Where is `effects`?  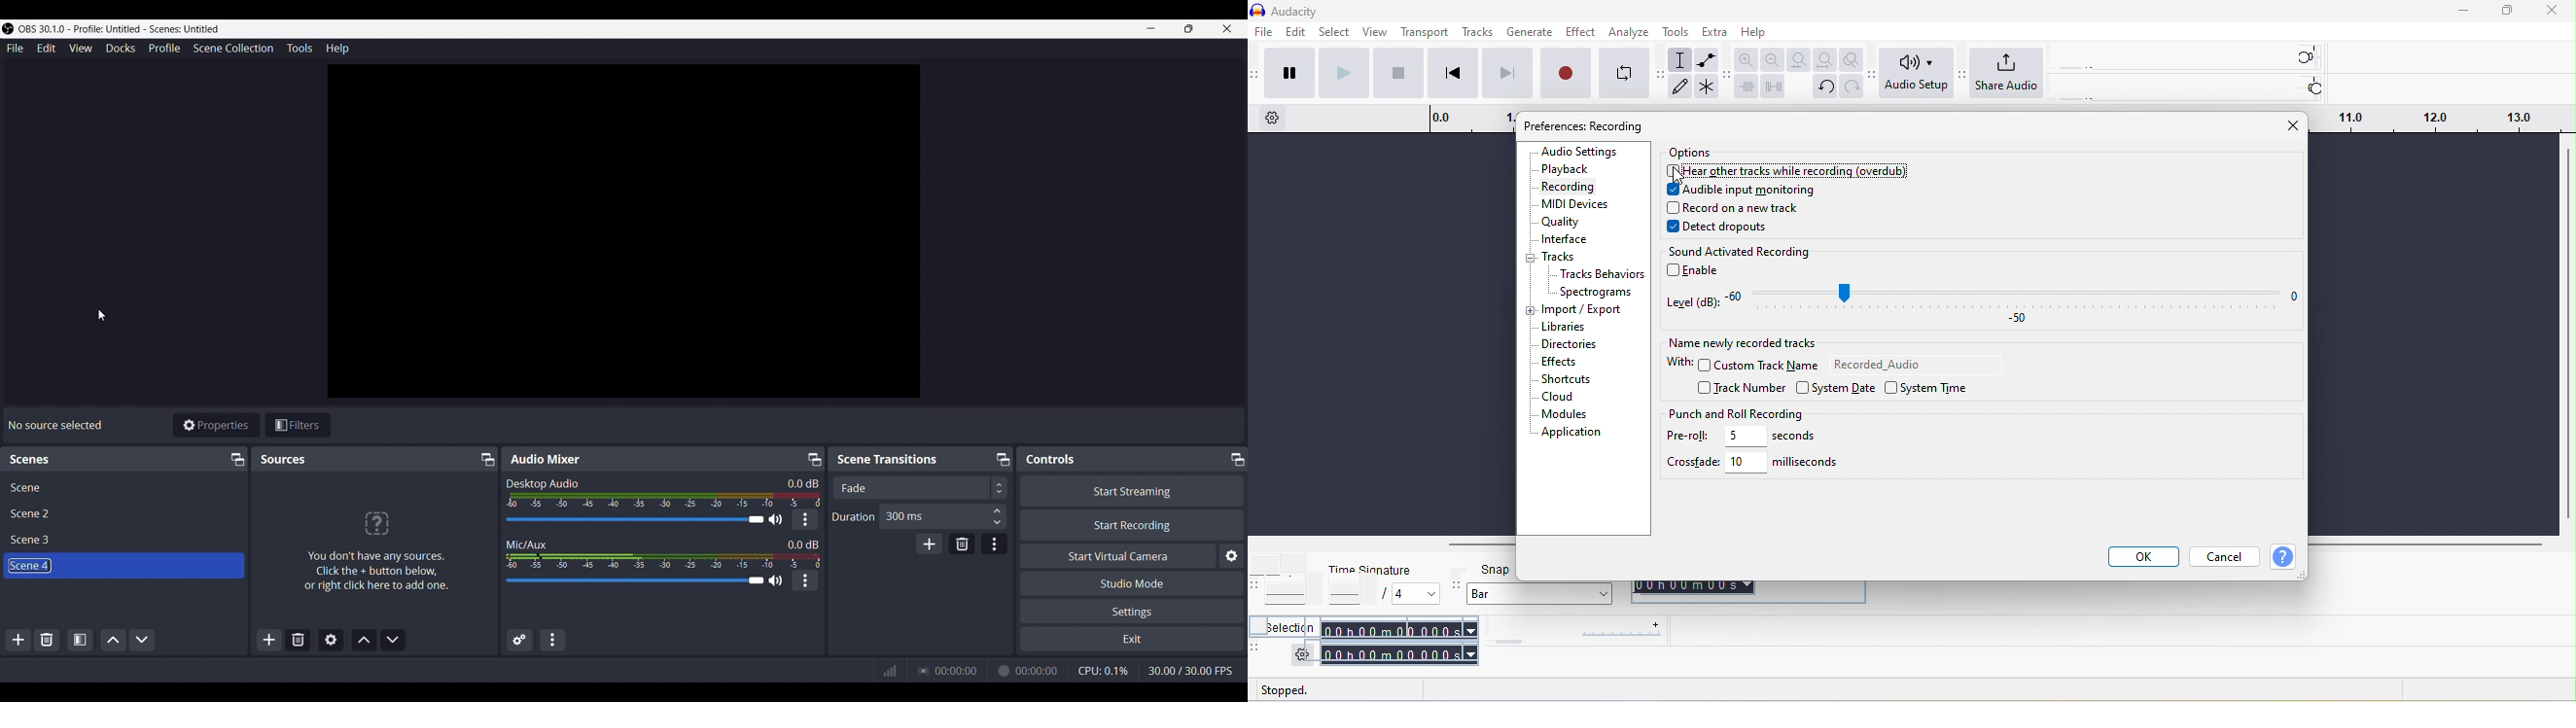 effects is located at coordinates (1581, 363).